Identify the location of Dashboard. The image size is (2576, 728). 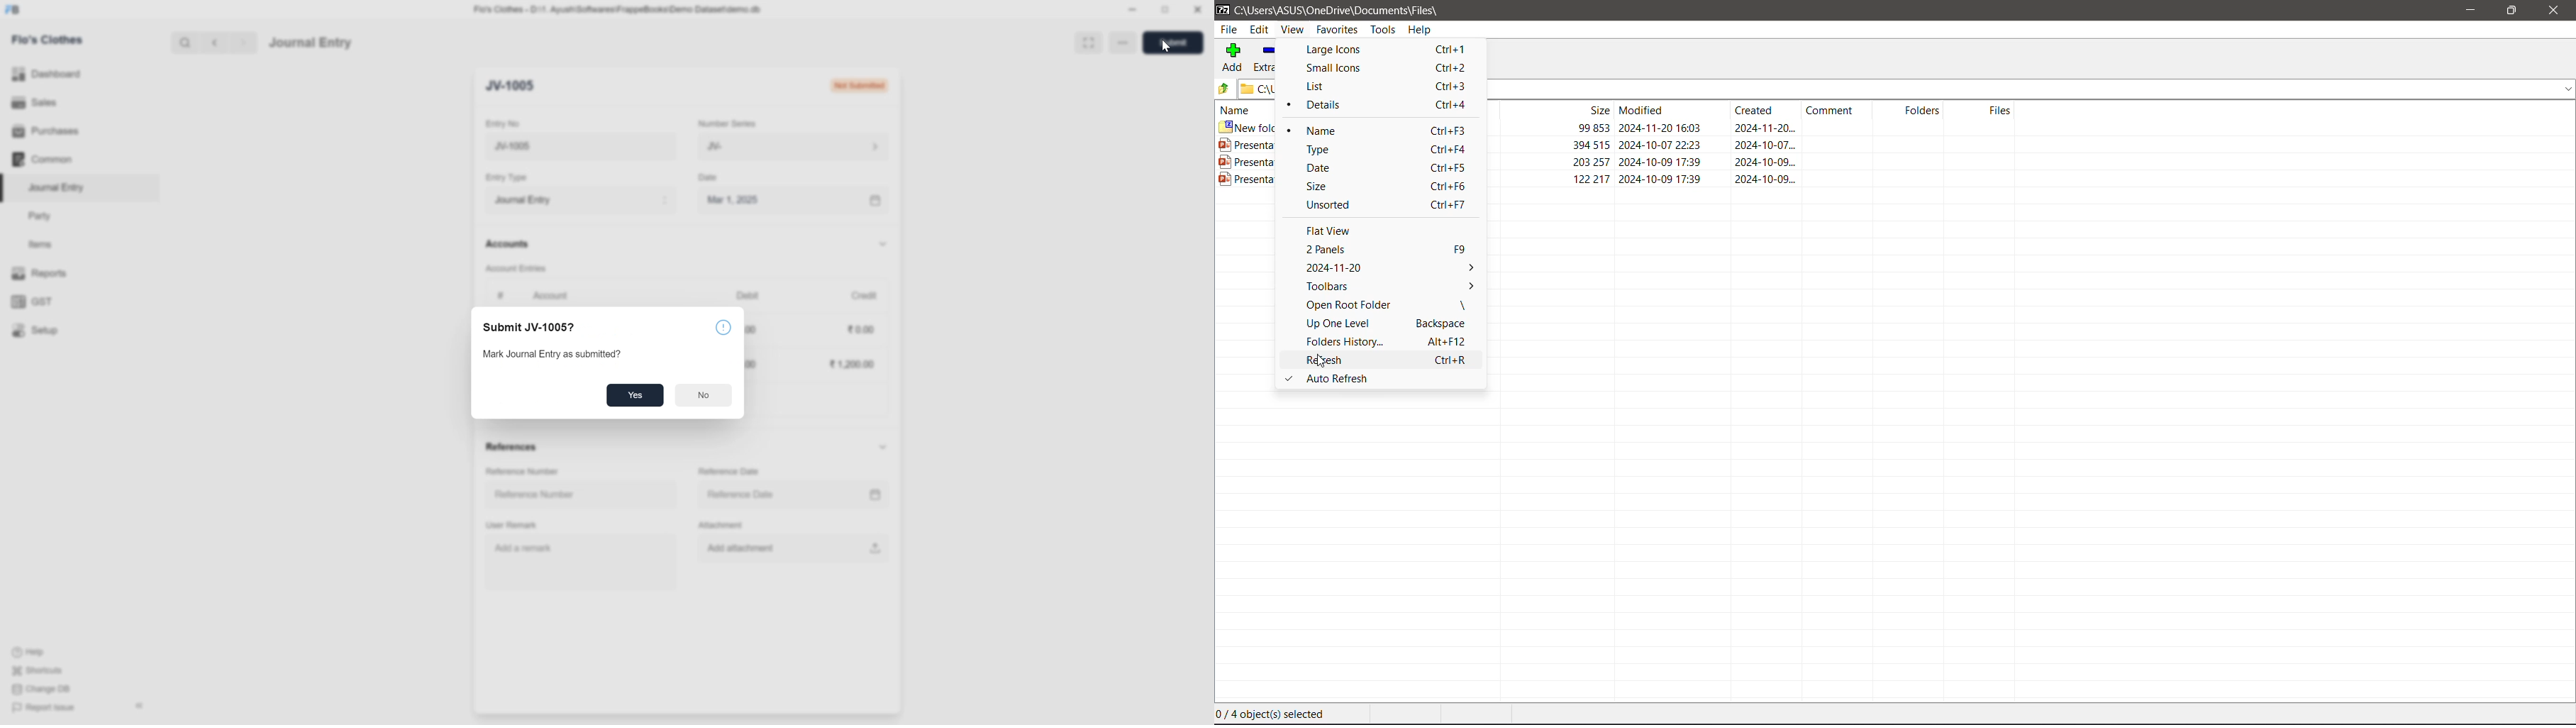
(47, 74).